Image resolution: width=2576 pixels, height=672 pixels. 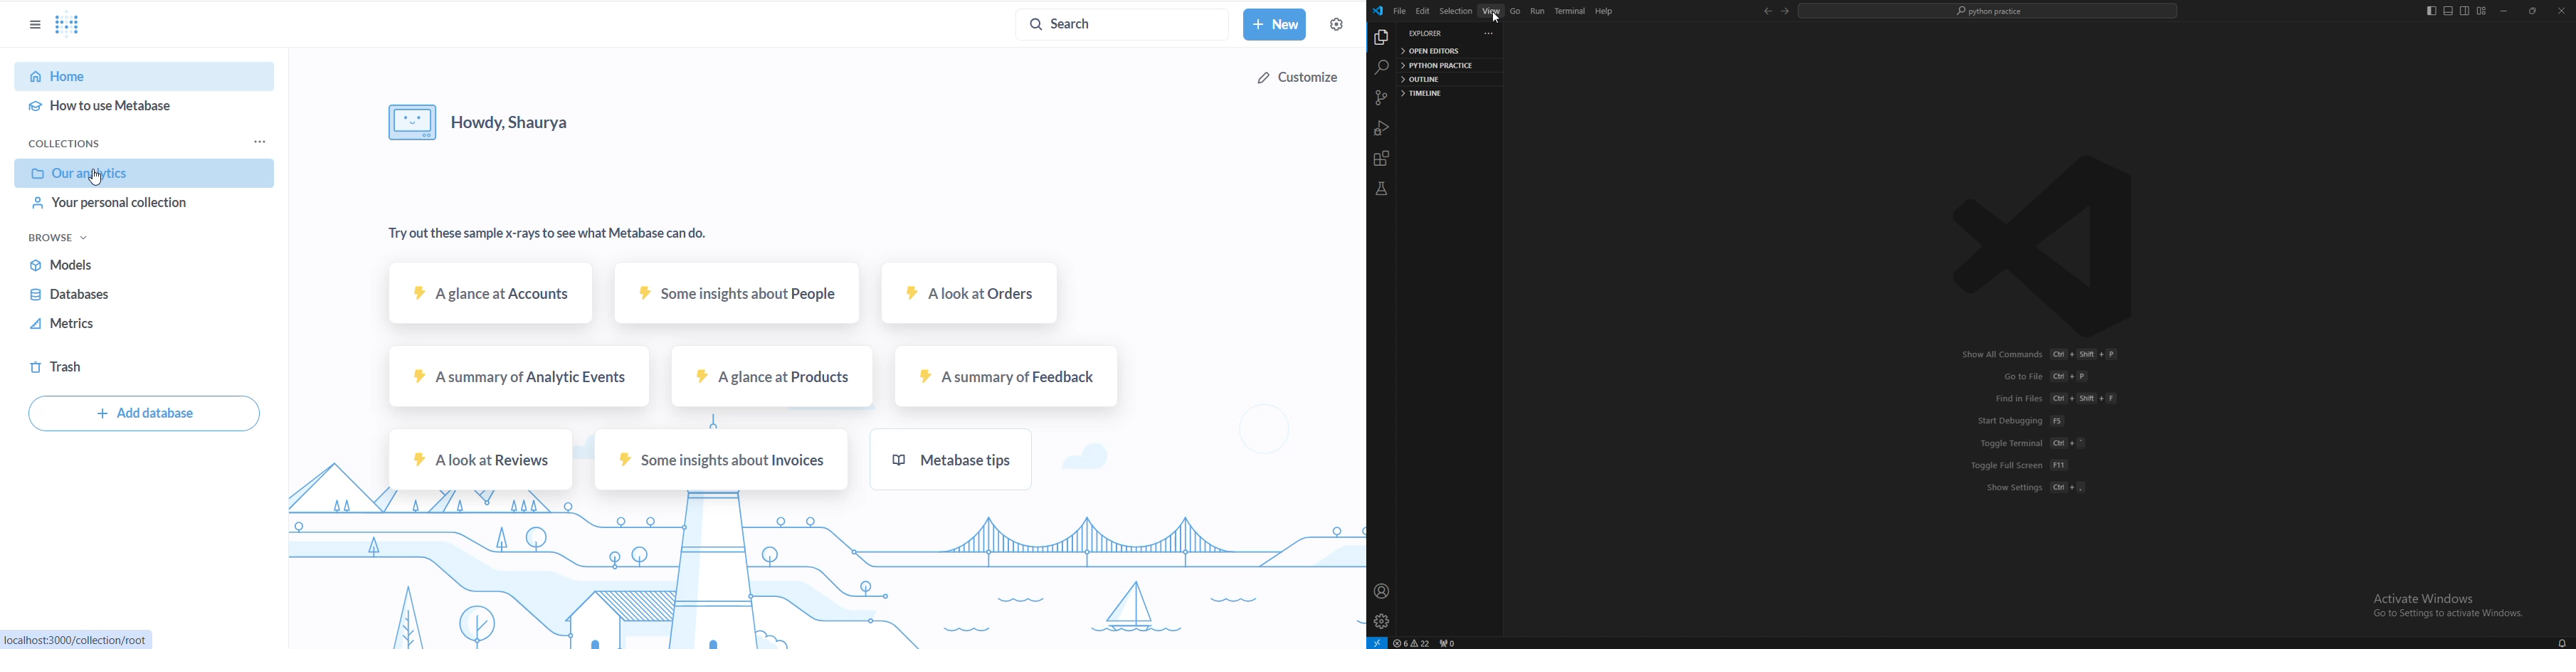 What do you see at coordinates (1492, 11) in the screenshot?
I see `view` at bounding box center [1492, 11].